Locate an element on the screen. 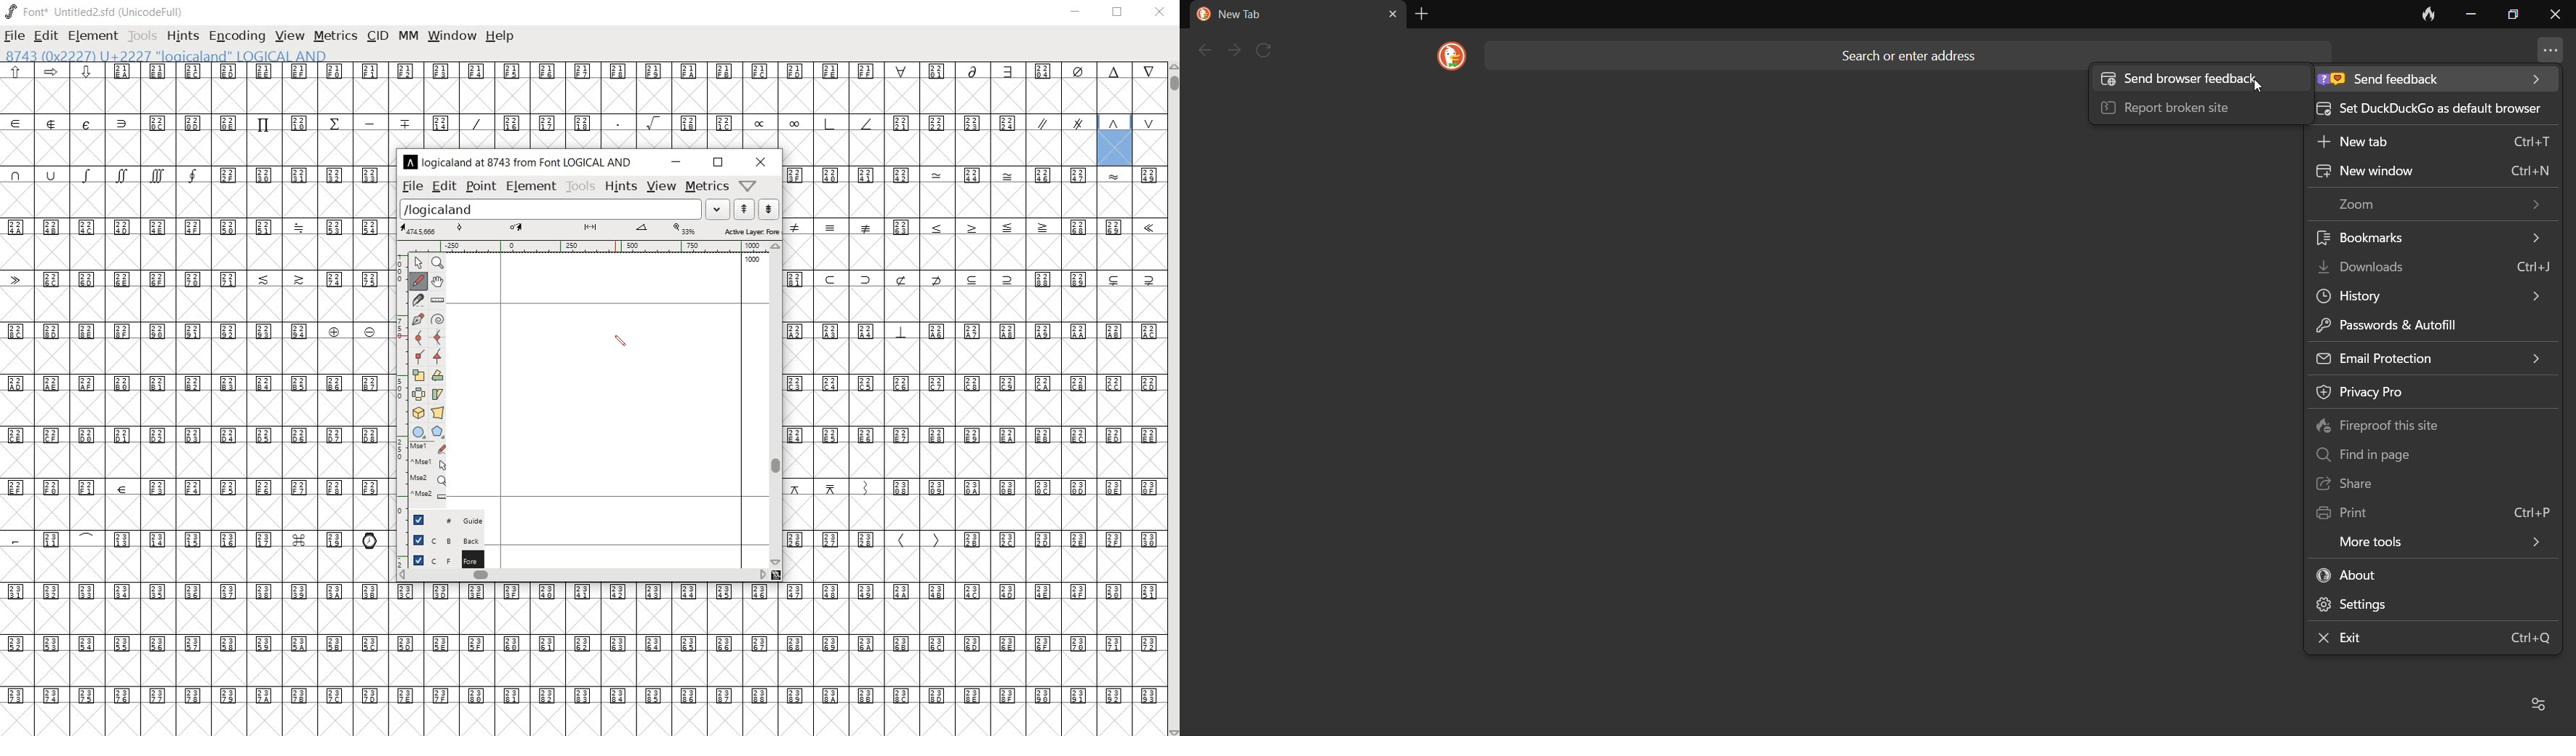 The height and width of the screenshot is (756, 2576). measure a distance, angle between points is located at coordinates (437, 300).